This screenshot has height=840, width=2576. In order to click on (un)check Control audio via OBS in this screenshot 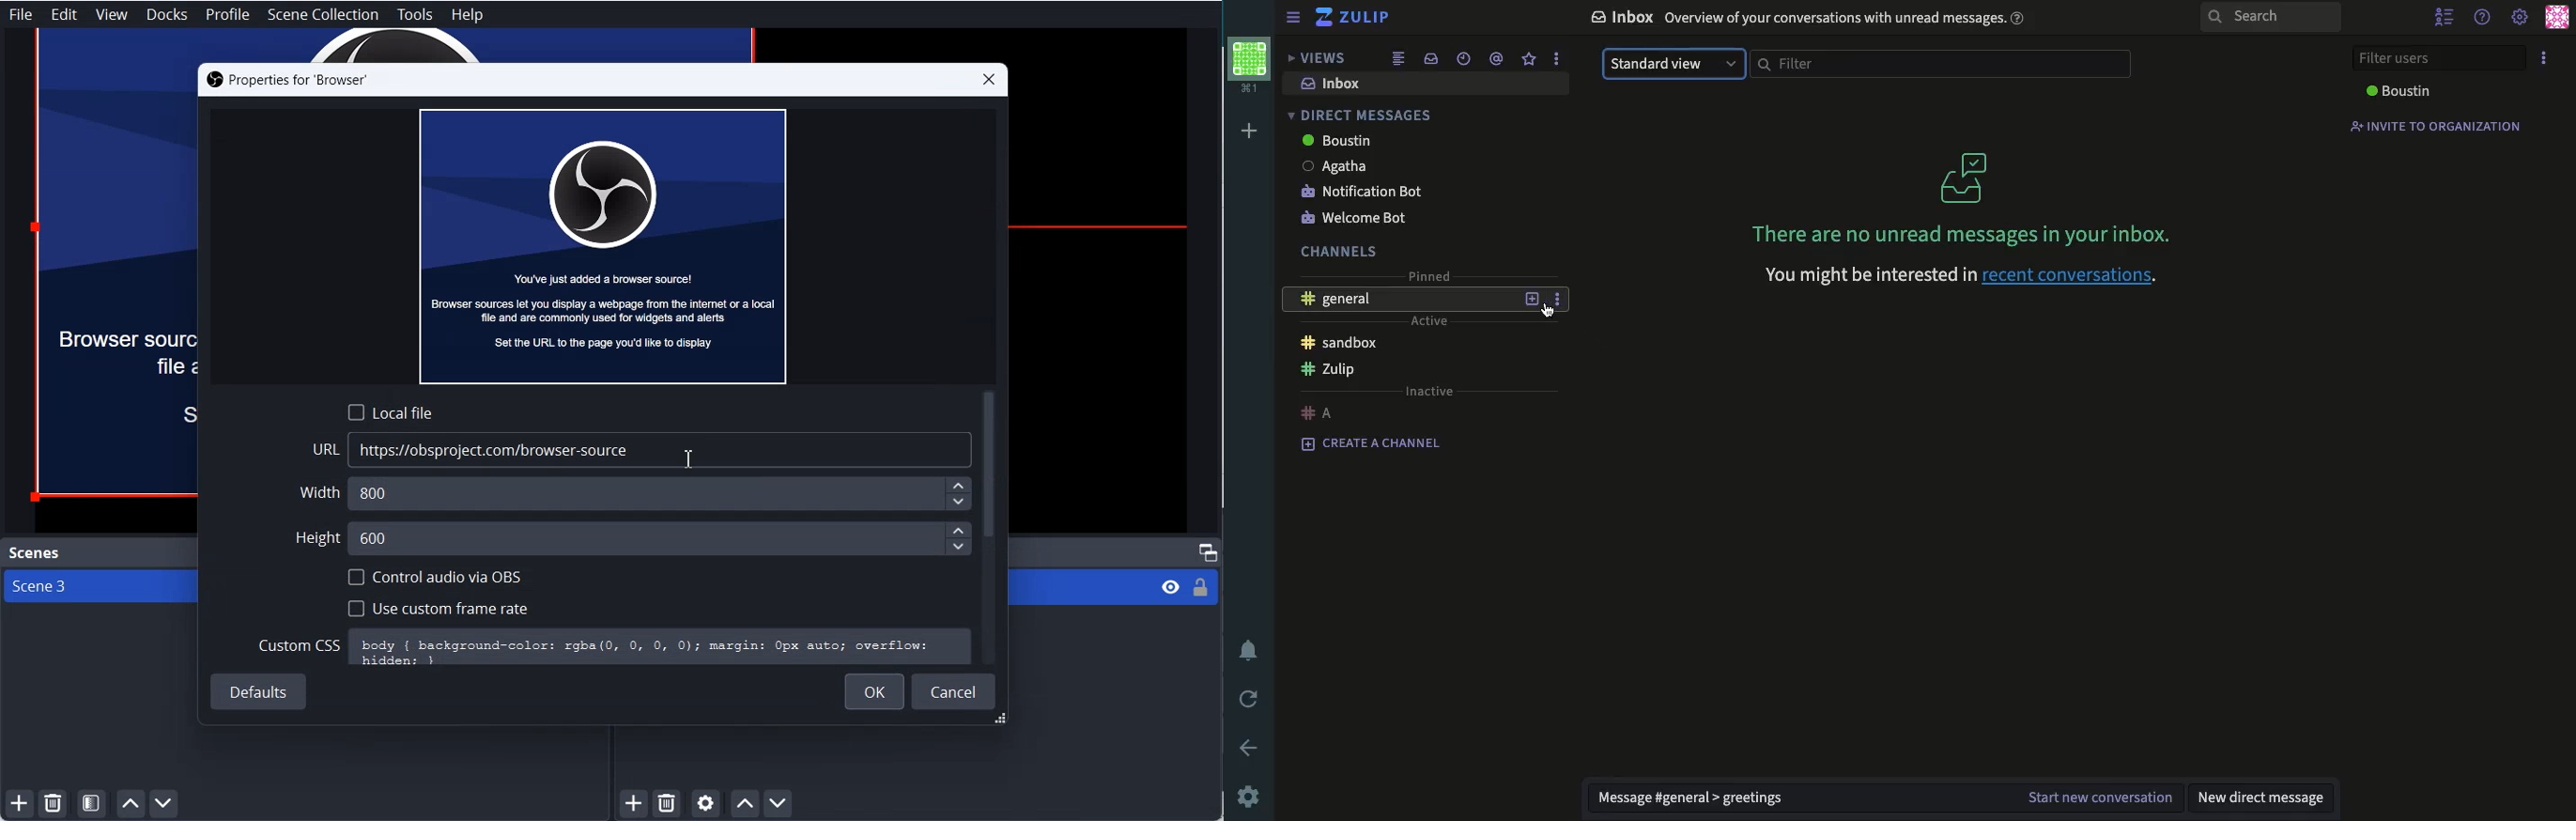, I will do `click(436, 577)`.